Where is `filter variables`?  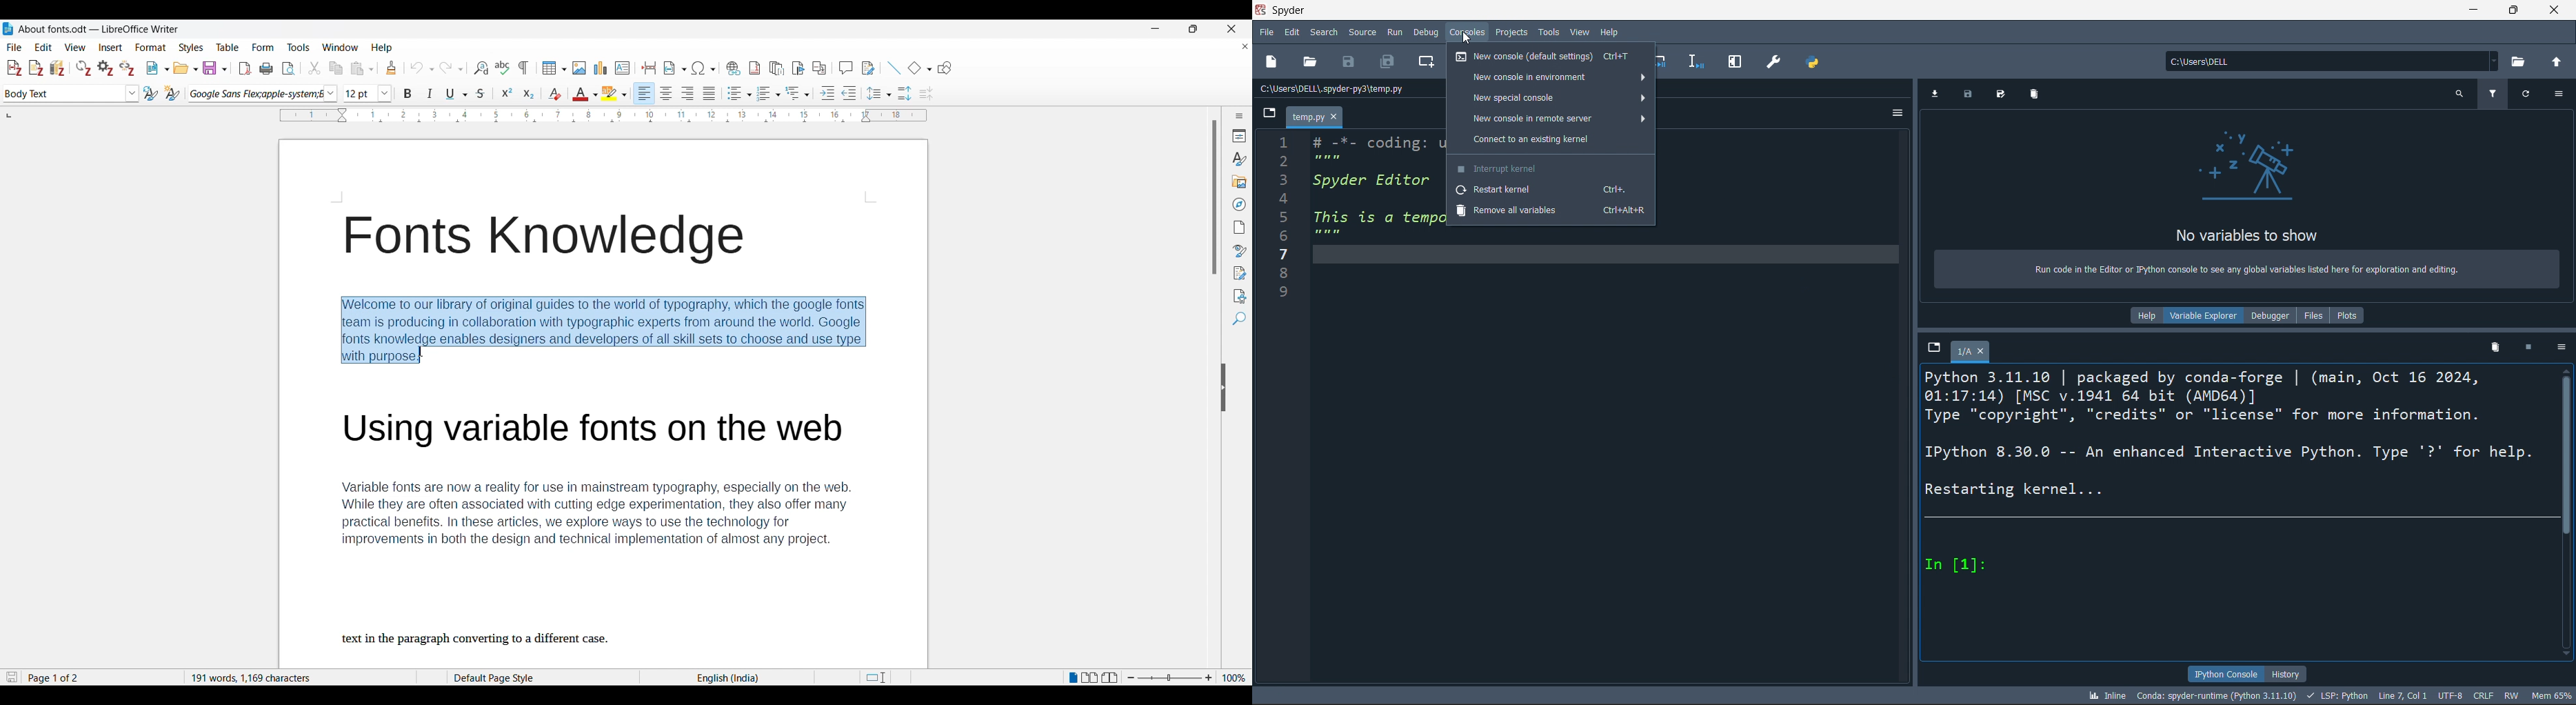 filter variables is located at coordinates (2490, 95).